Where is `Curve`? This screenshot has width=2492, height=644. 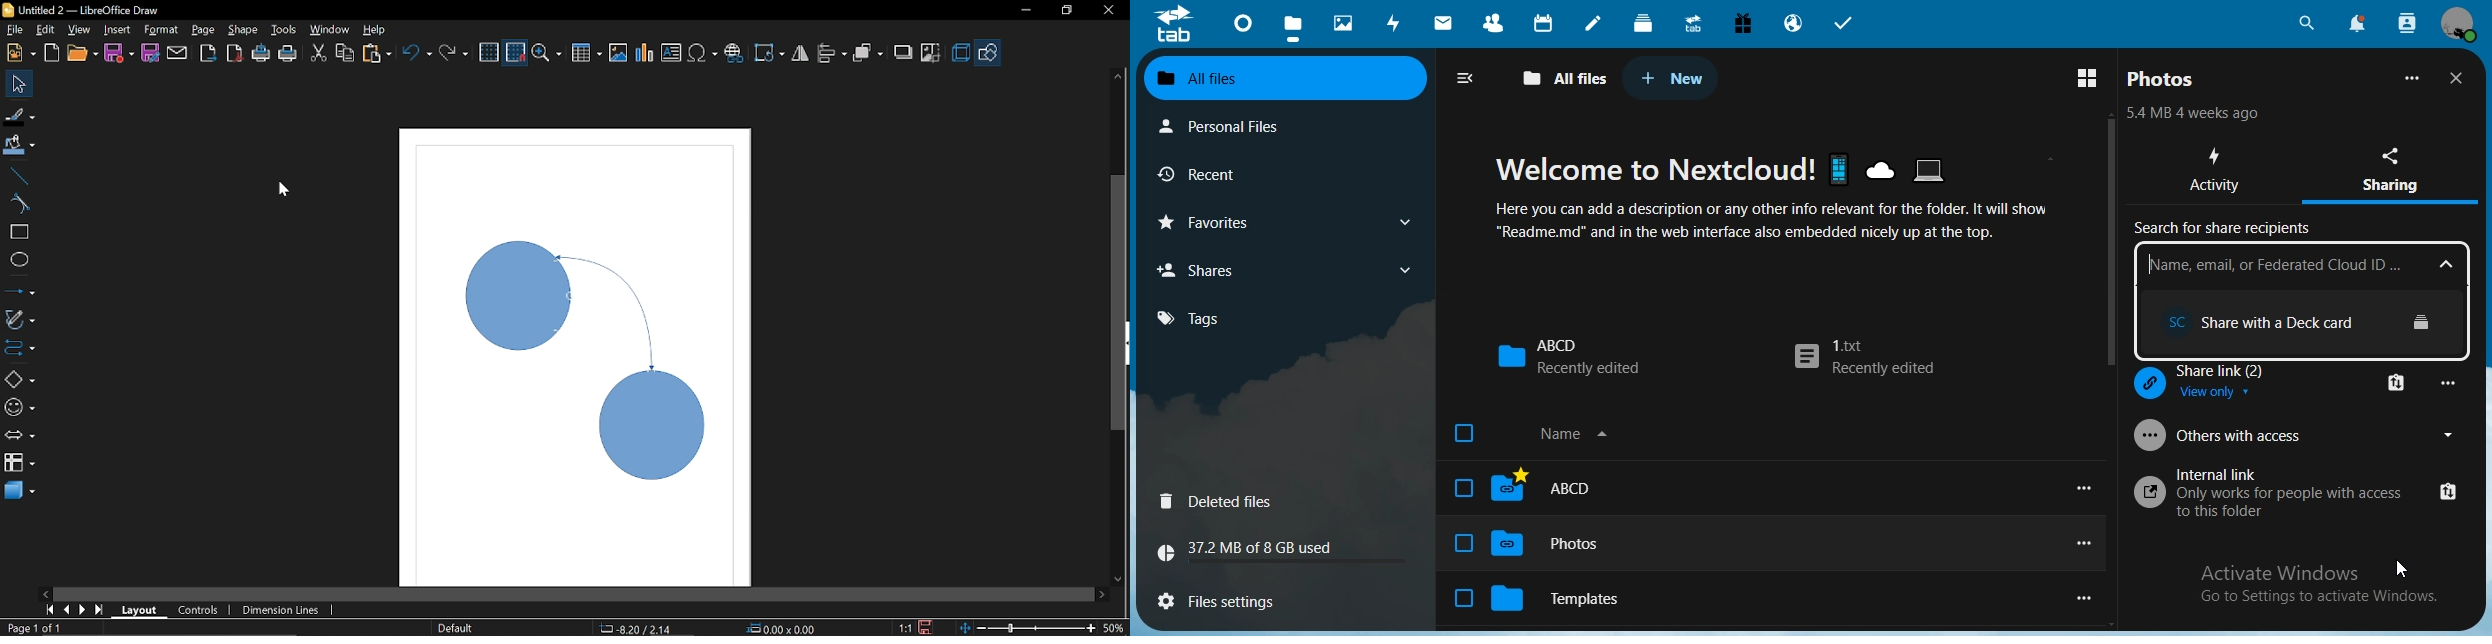
Curve is located at coordinates (16, 202).